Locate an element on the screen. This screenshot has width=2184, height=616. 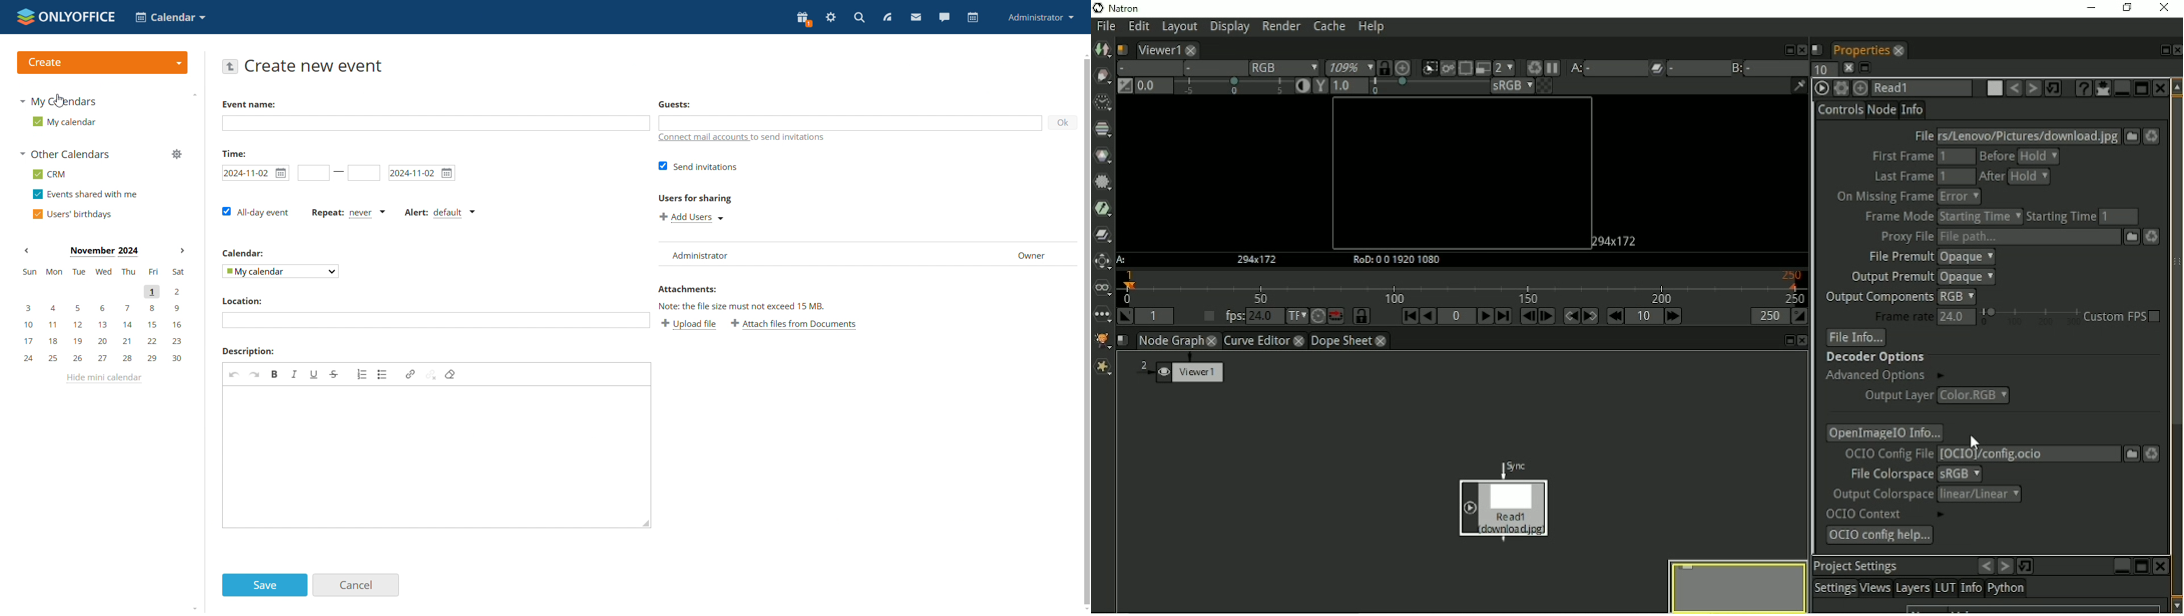
event start date is located at coordinates (256, 172).